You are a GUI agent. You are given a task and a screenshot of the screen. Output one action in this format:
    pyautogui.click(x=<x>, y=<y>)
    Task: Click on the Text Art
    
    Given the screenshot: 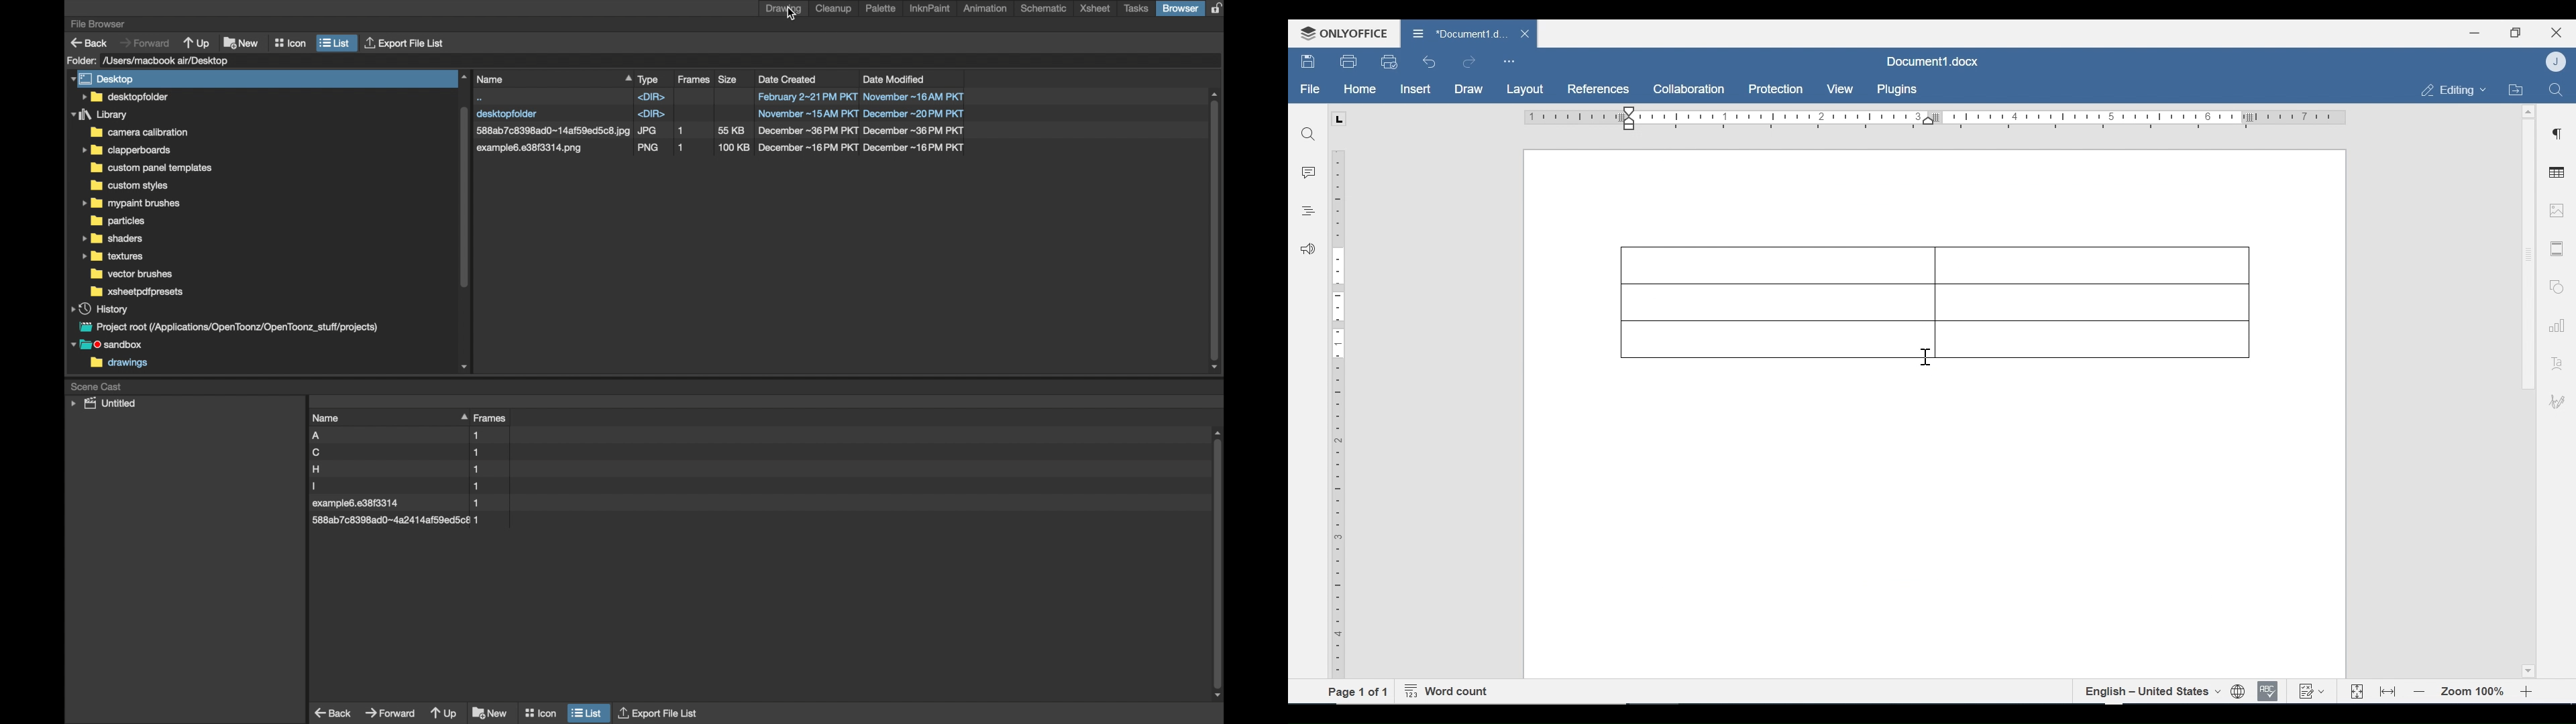 What is the action you would take?
    pyautogui.click(x=2555, y=361)
    